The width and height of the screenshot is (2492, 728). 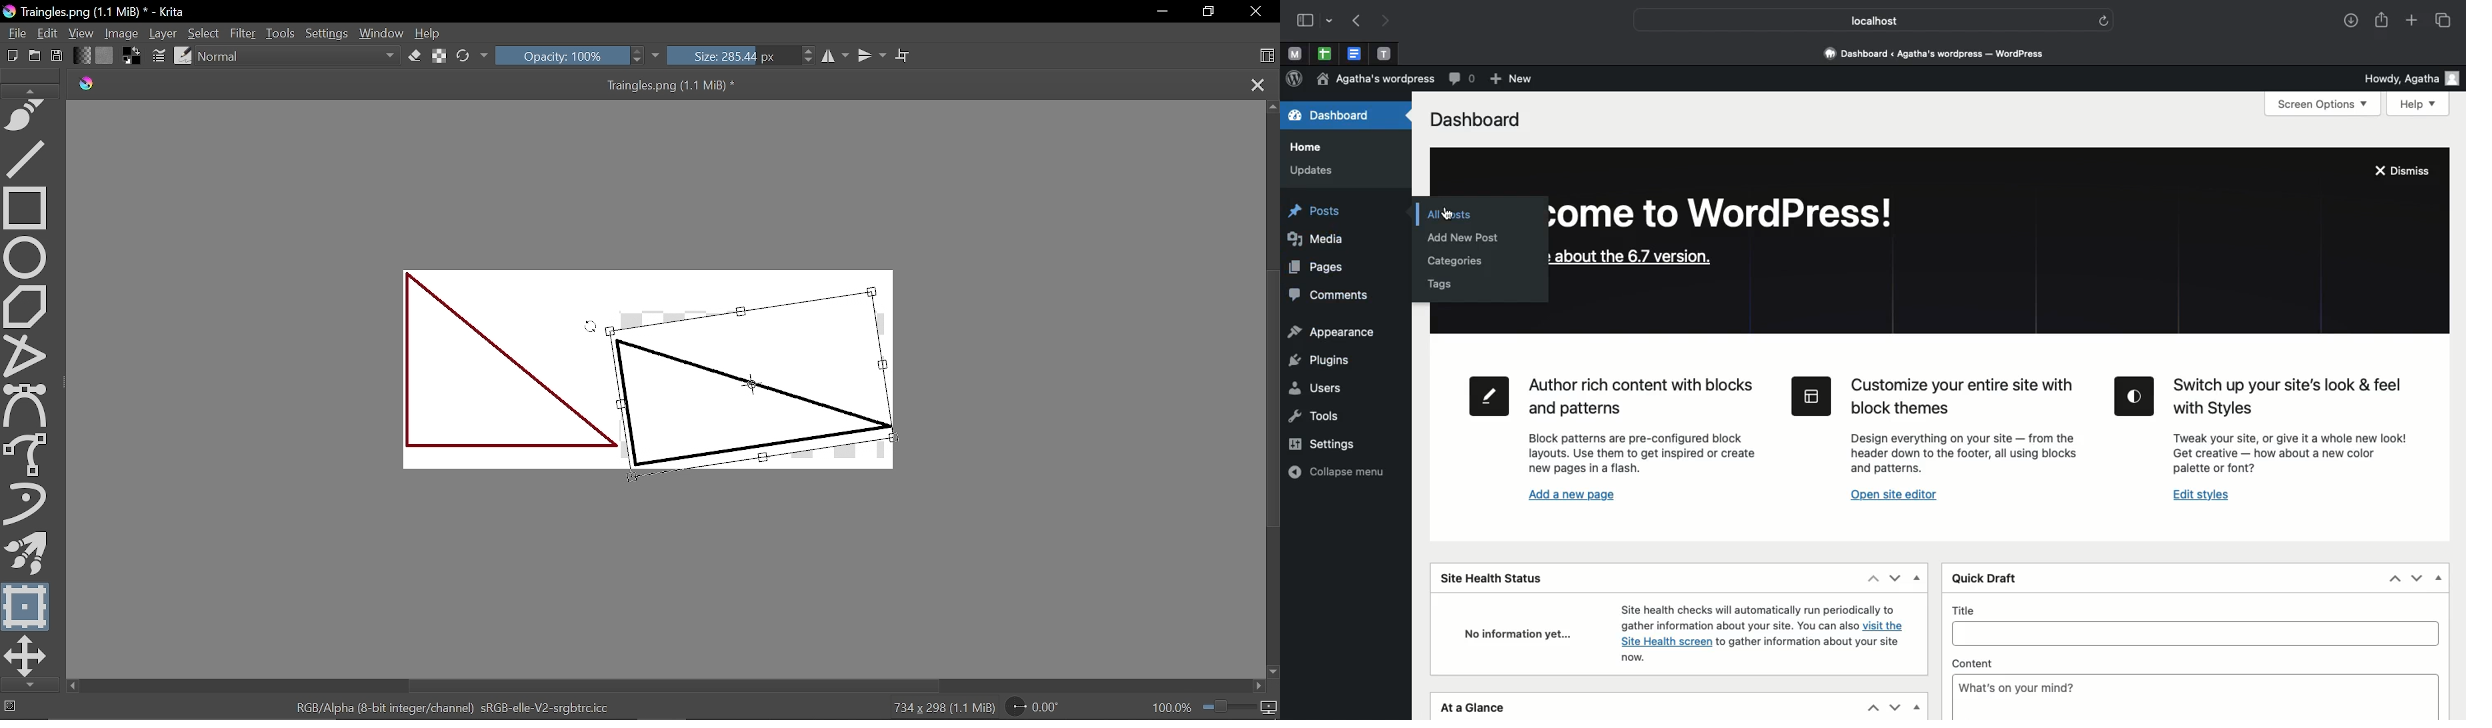 I want to click on Dashboard, so click(x=1475, y=119).